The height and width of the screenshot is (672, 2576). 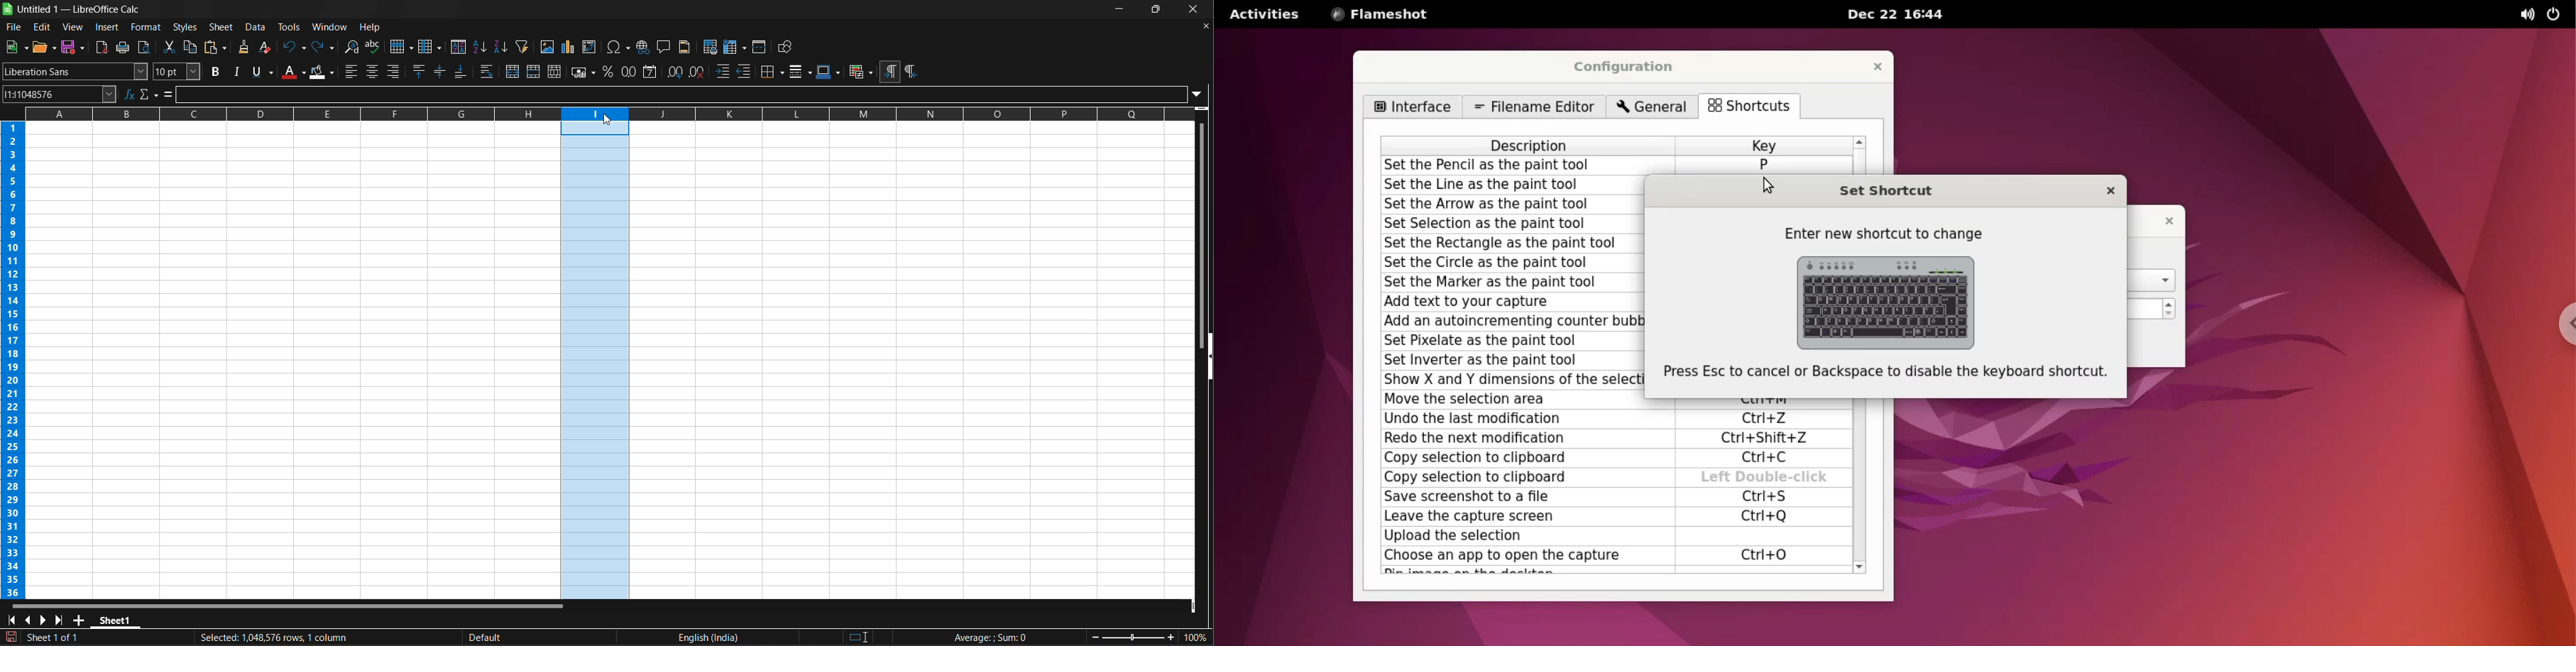 What do you see at coordinates (1756, 537) in the screenshot?
I see `enter shortcut textbox` at bounding box center [1756, 537].